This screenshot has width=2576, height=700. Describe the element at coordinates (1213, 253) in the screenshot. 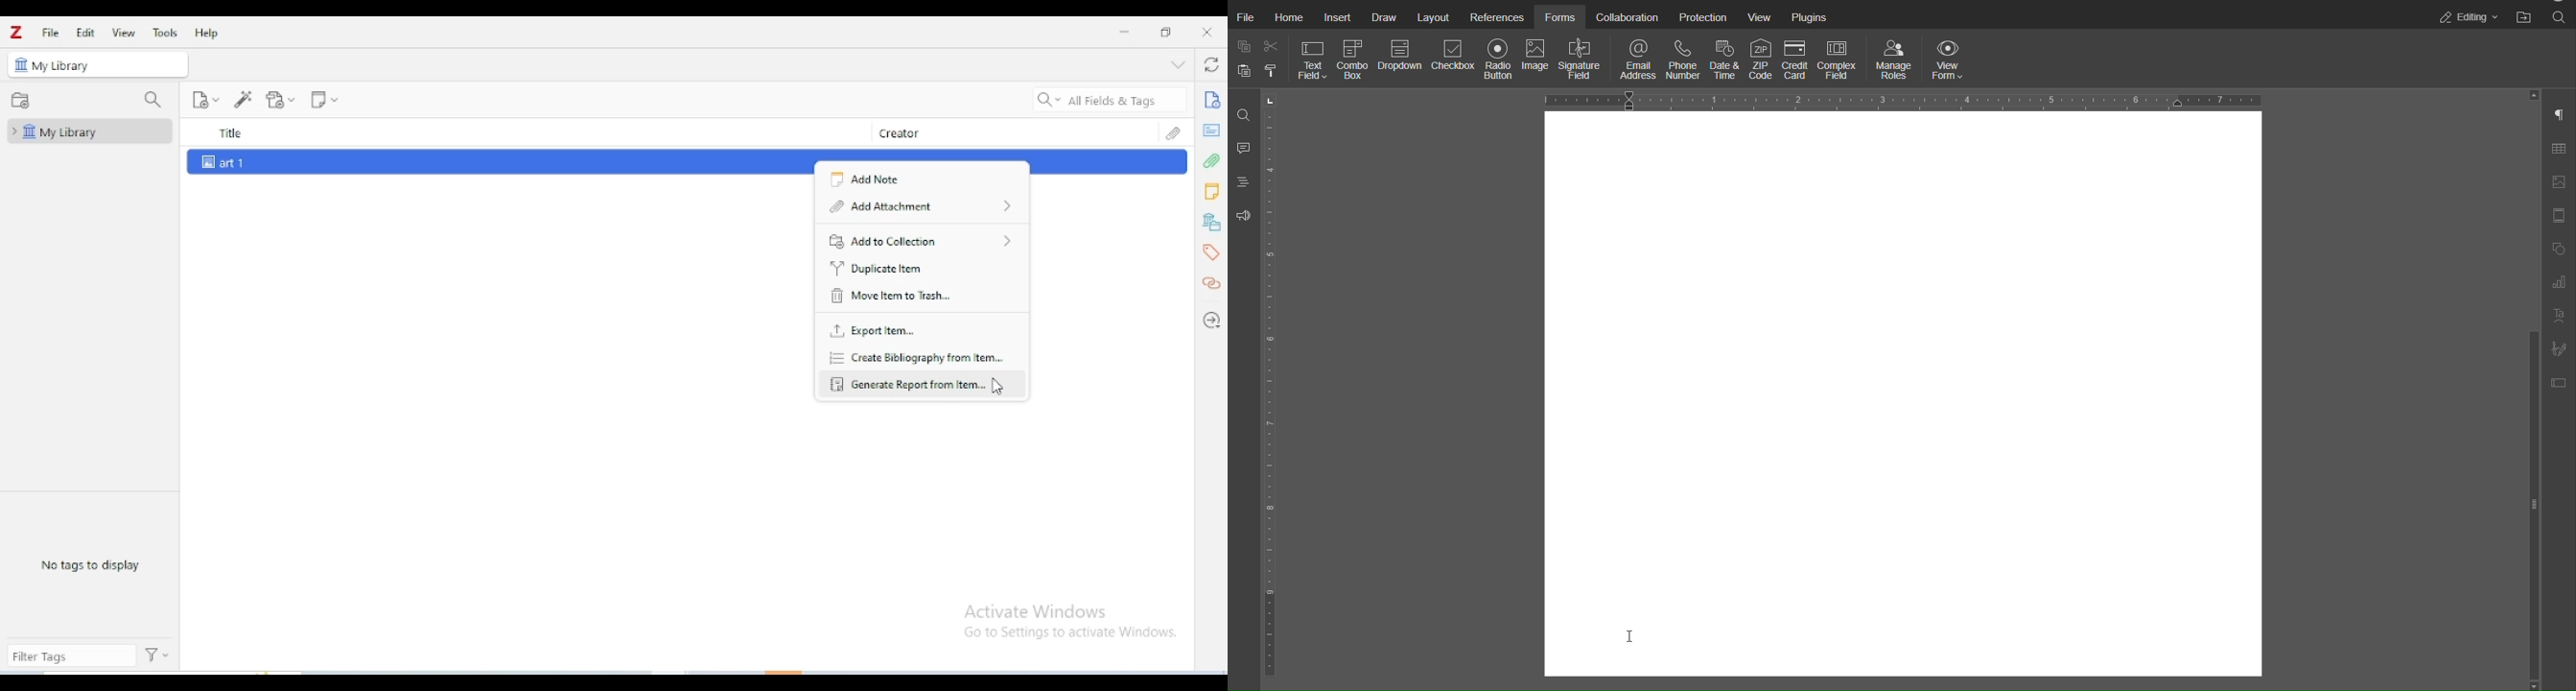

I see `tags` at that location.